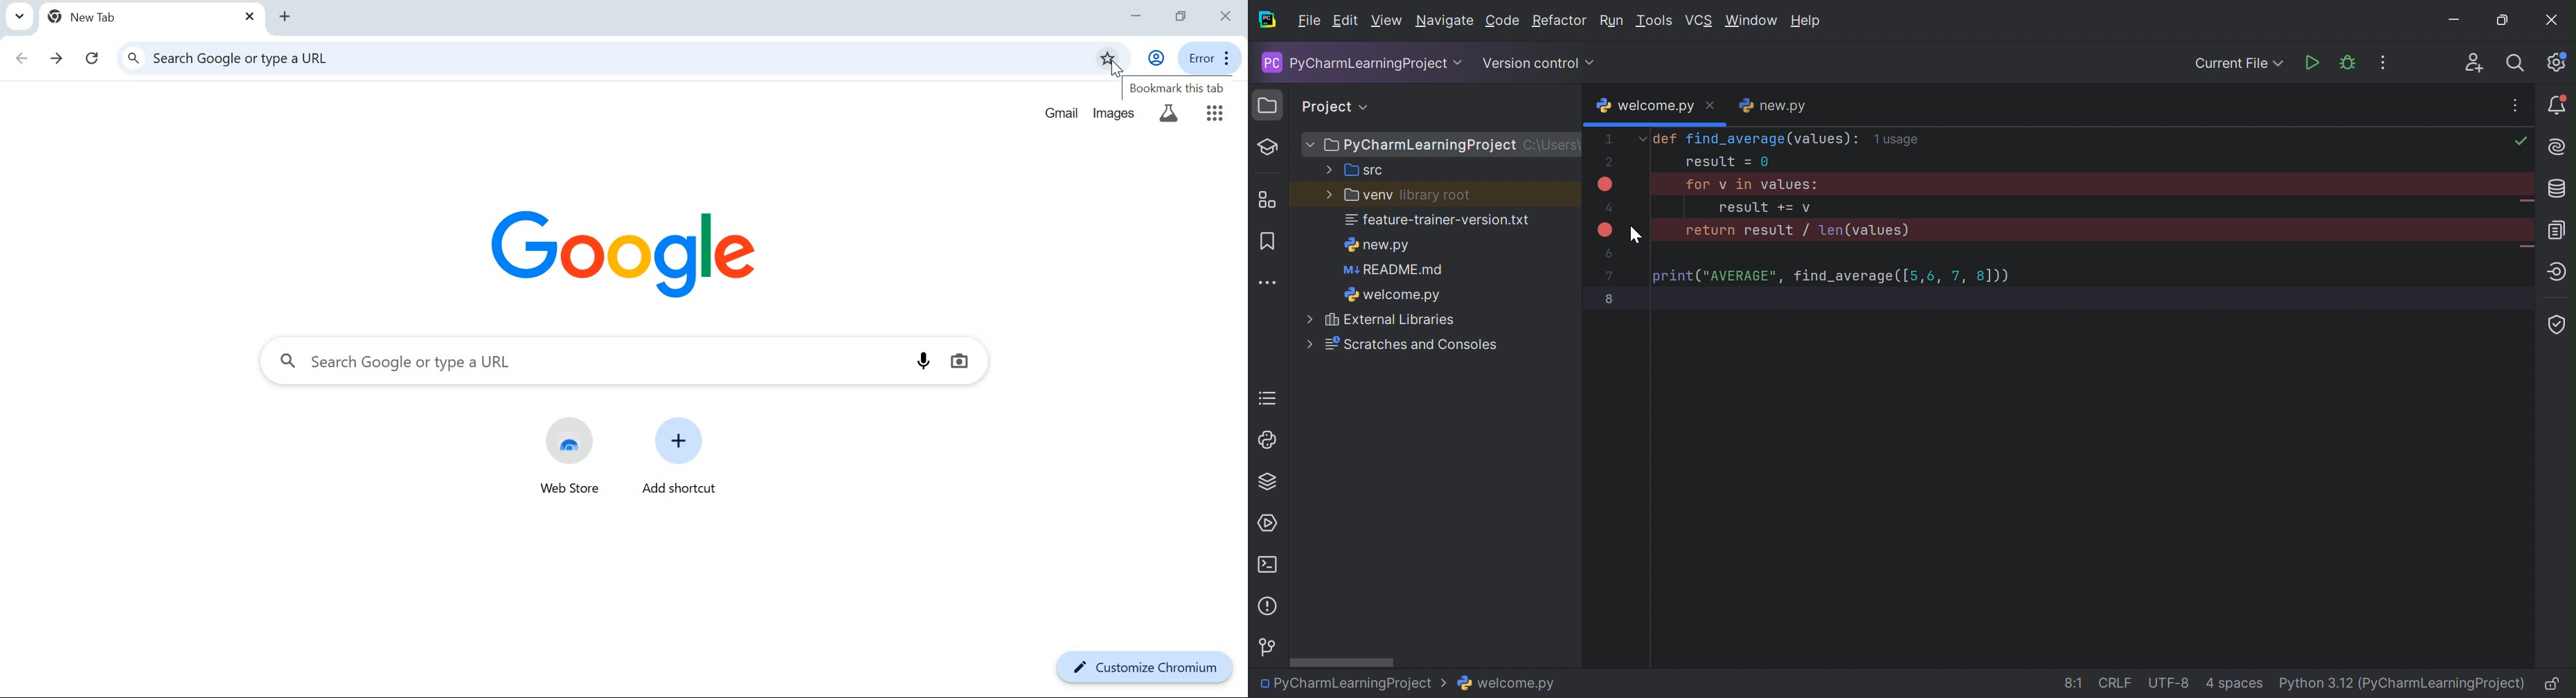  What do you see at coordinates (1215, 114) in the screenshot?
I see `google apps` at bounding box center [1215, 114].